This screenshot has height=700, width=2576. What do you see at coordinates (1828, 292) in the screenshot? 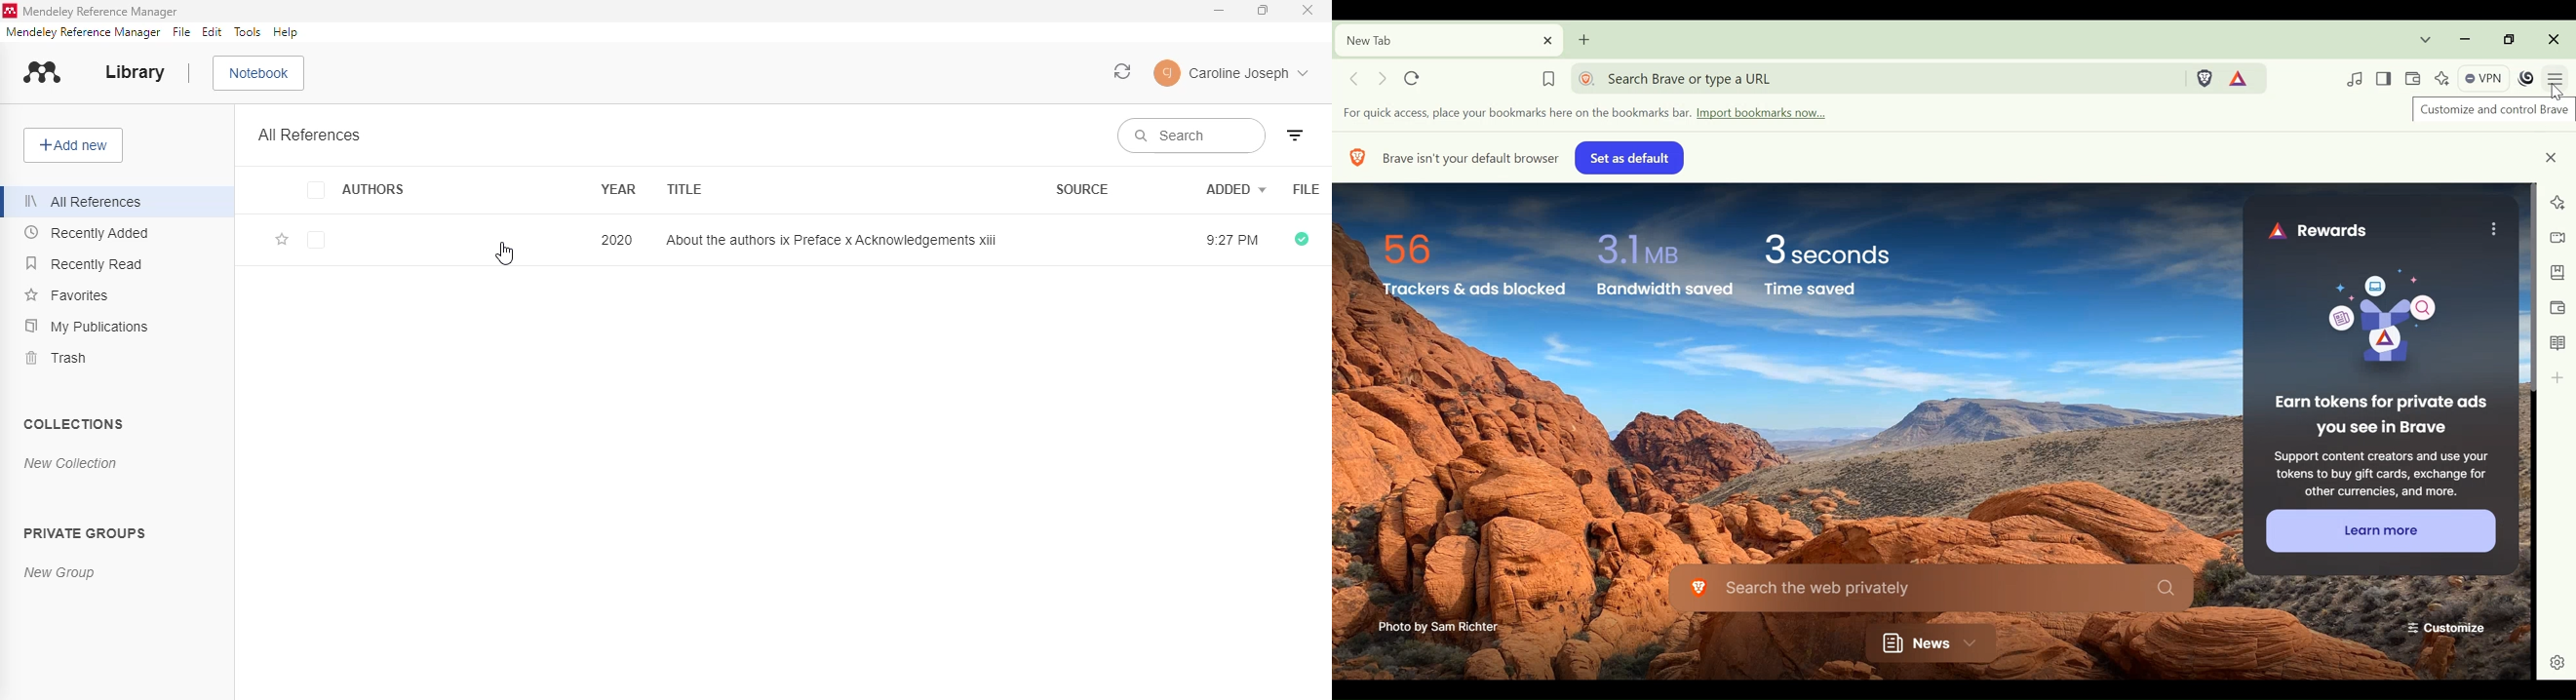
I see `Time saved` at bounding box center [1828, 292].